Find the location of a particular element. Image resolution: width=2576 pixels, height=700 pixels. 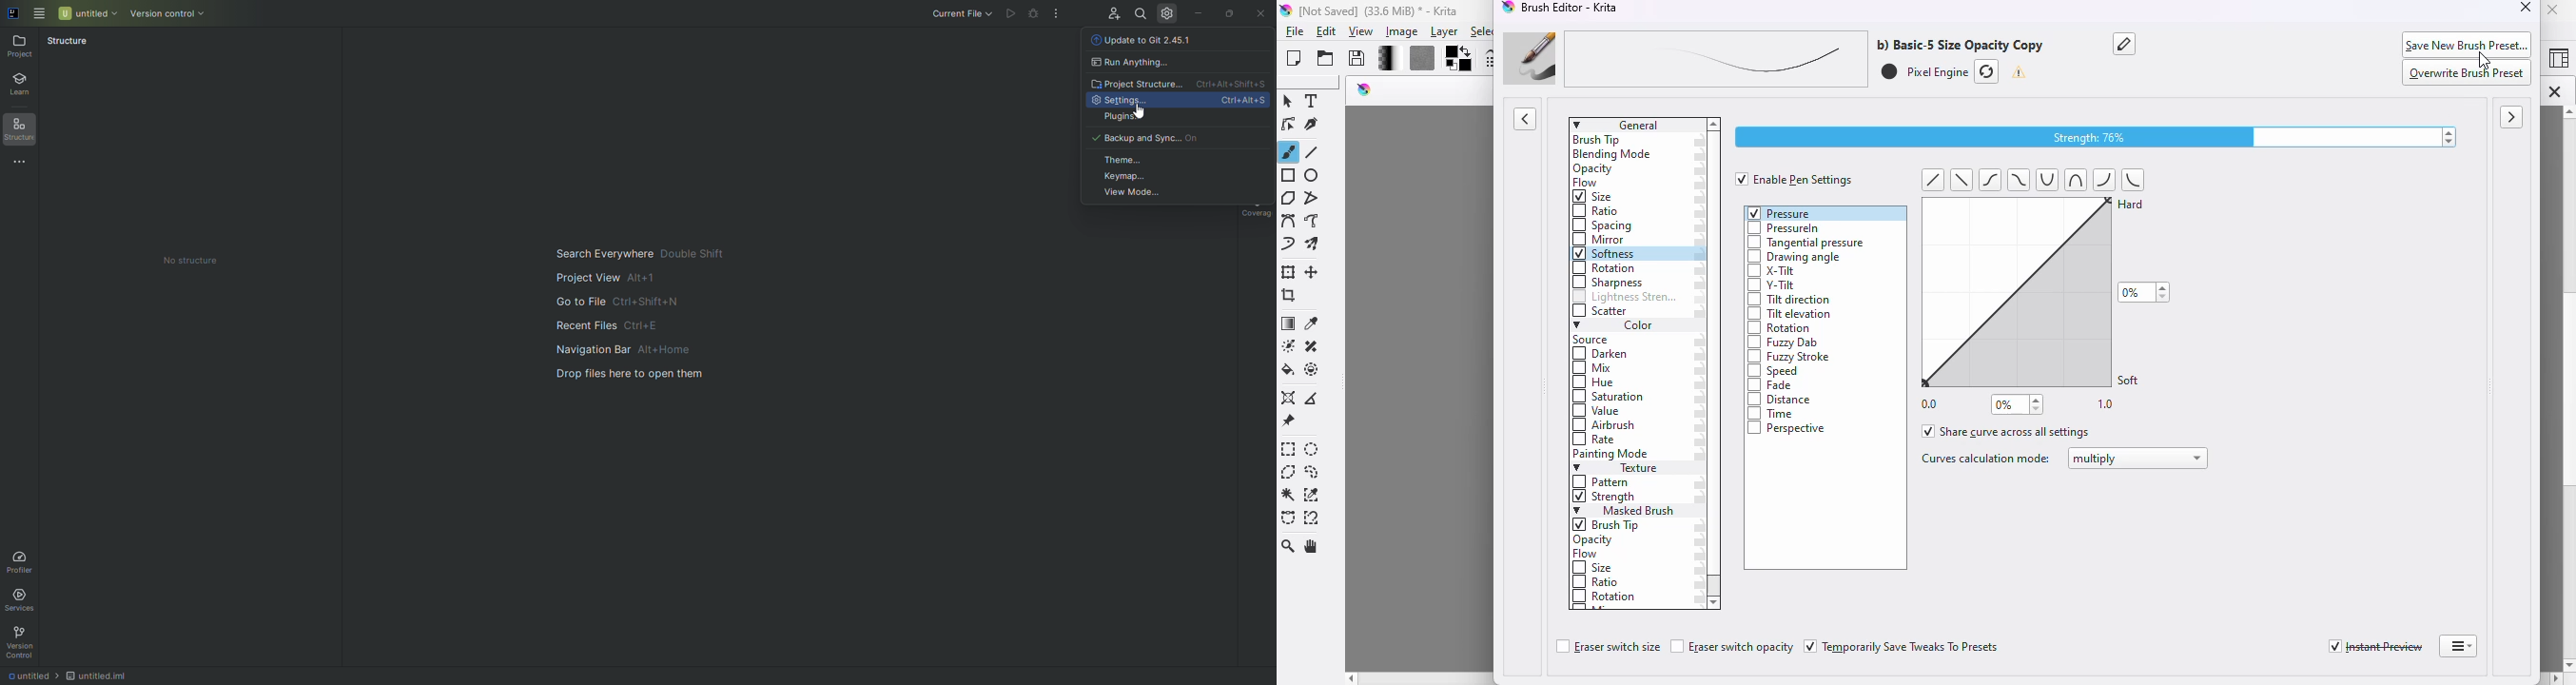

Code With Me is located at coordinates (1113, 14).